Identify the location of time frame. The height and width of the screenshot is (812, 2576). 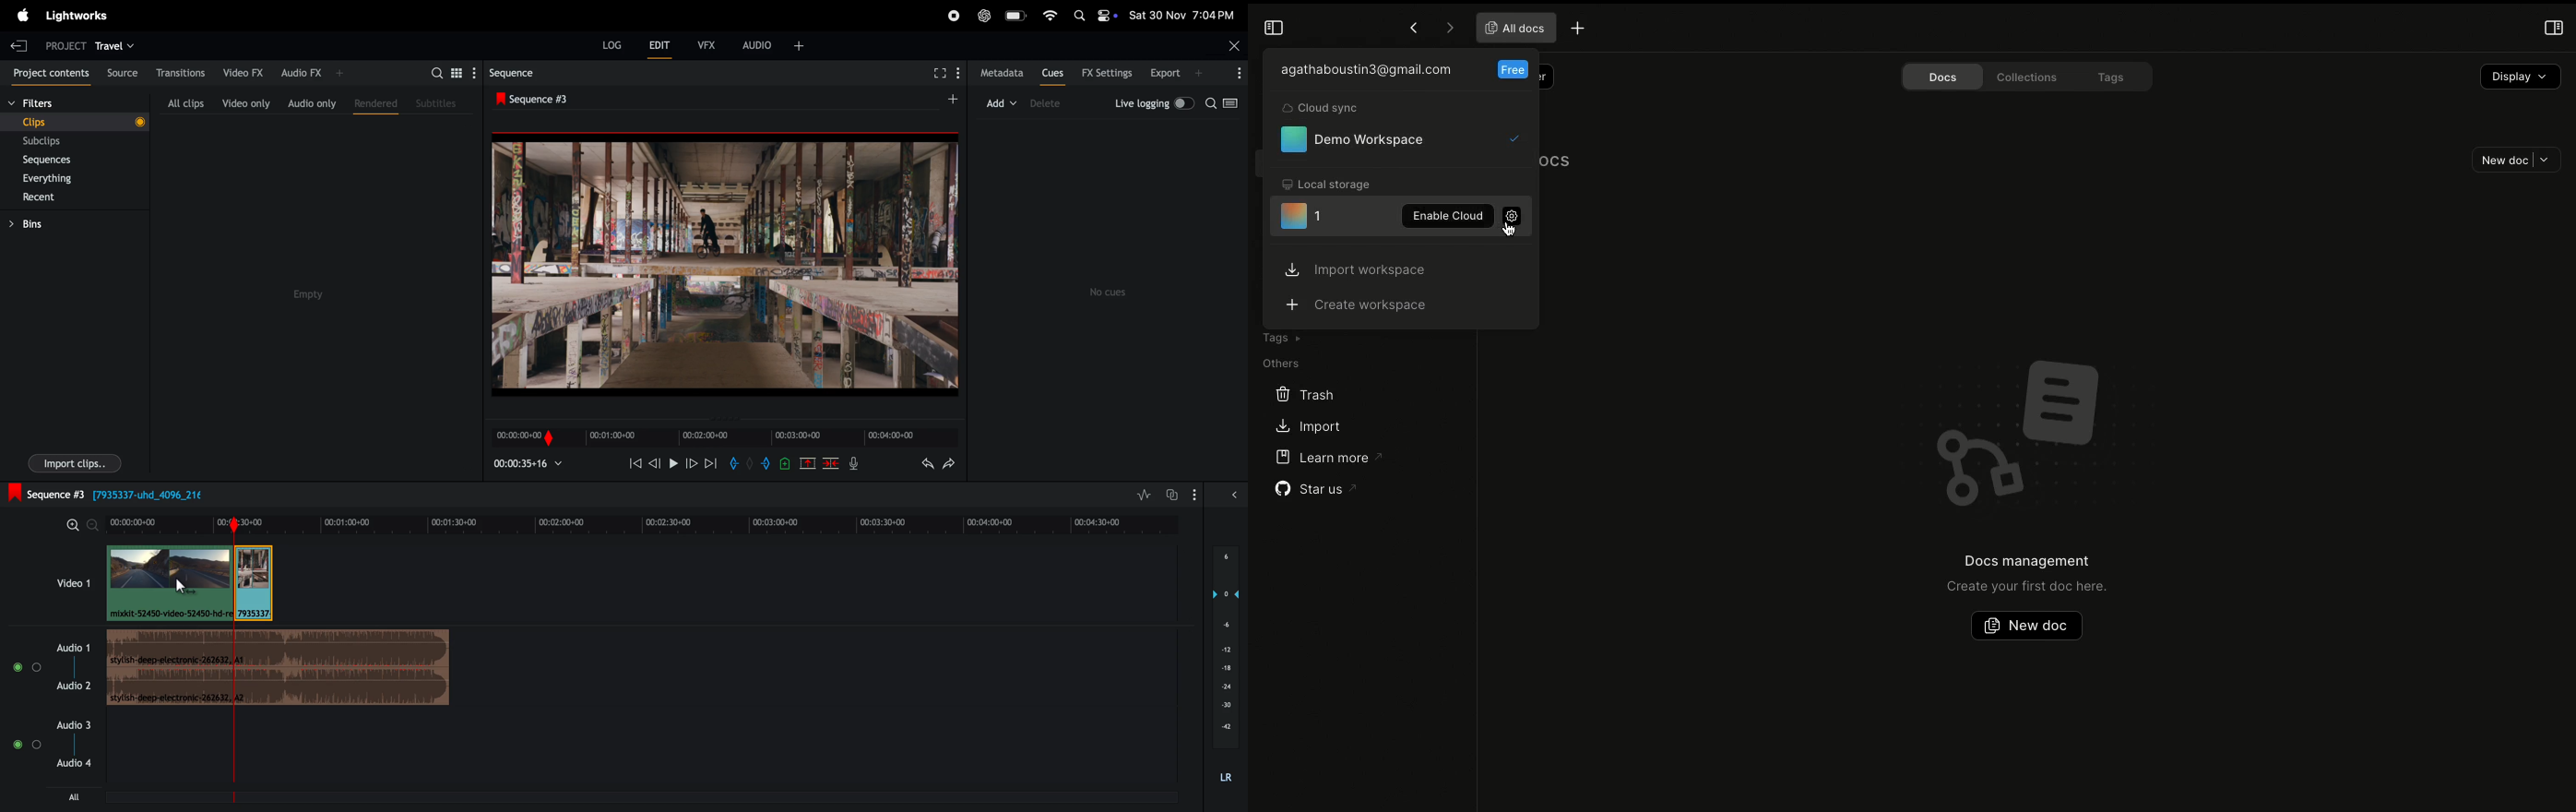
(646, 524).